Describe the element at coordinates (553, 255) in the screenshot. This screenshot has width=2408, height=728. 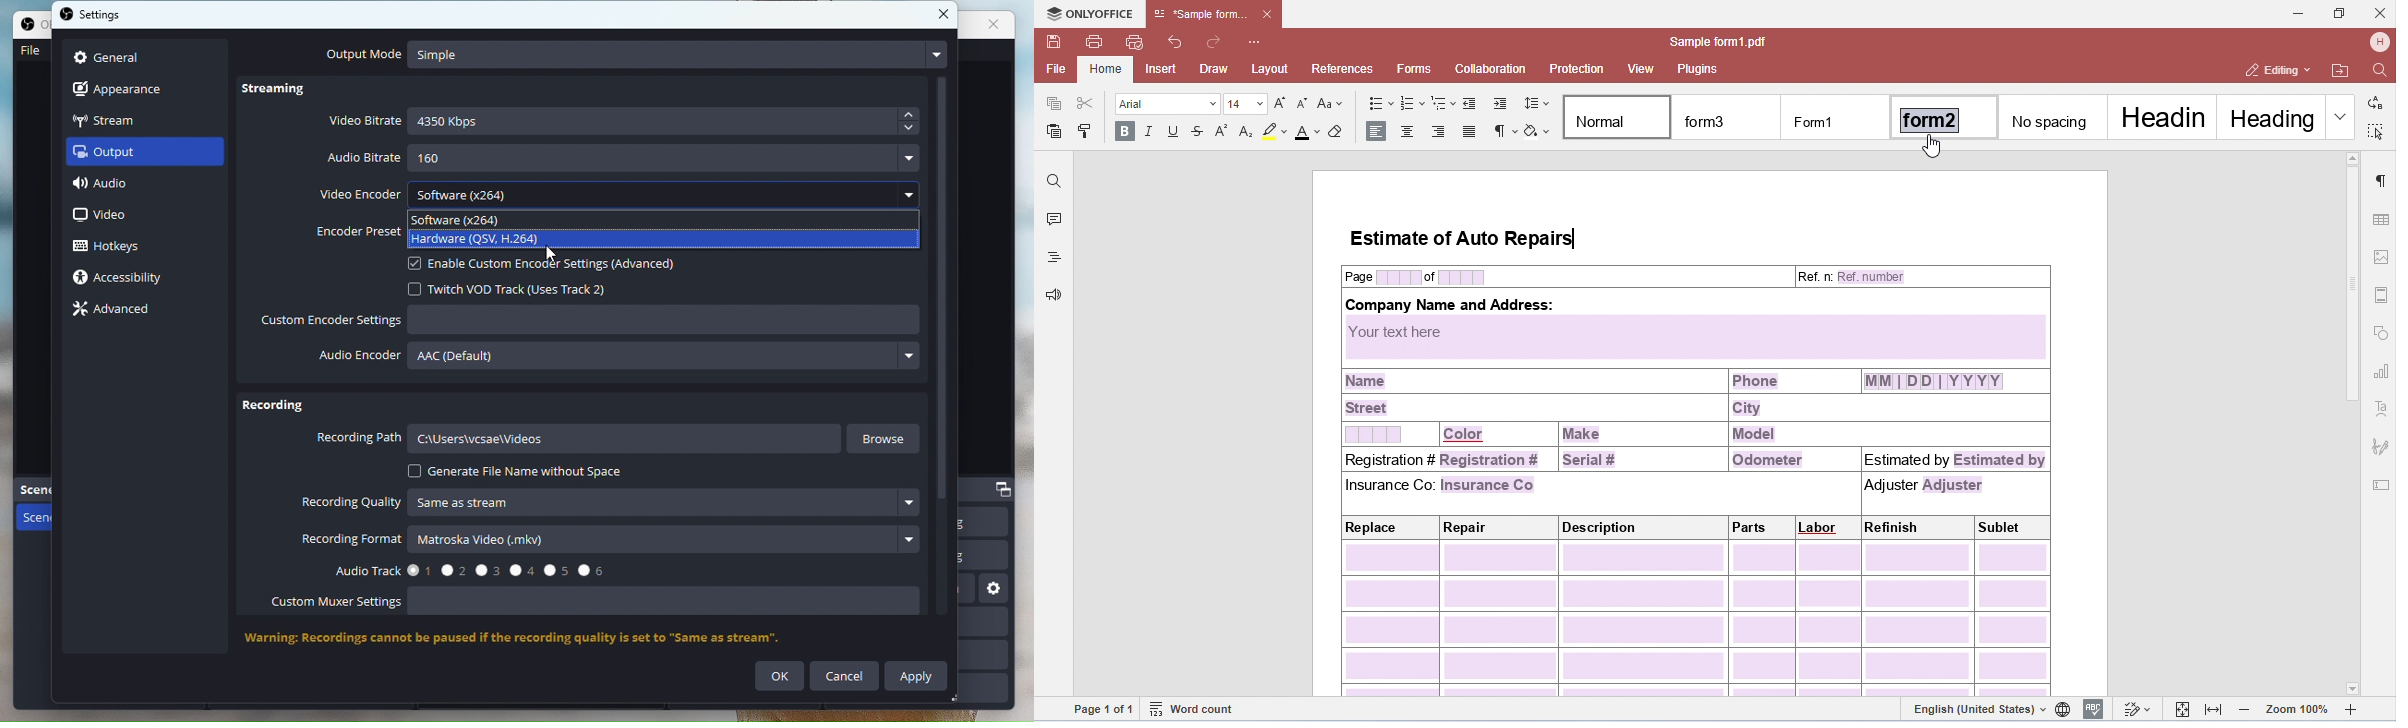
I see `cursor` at that location.